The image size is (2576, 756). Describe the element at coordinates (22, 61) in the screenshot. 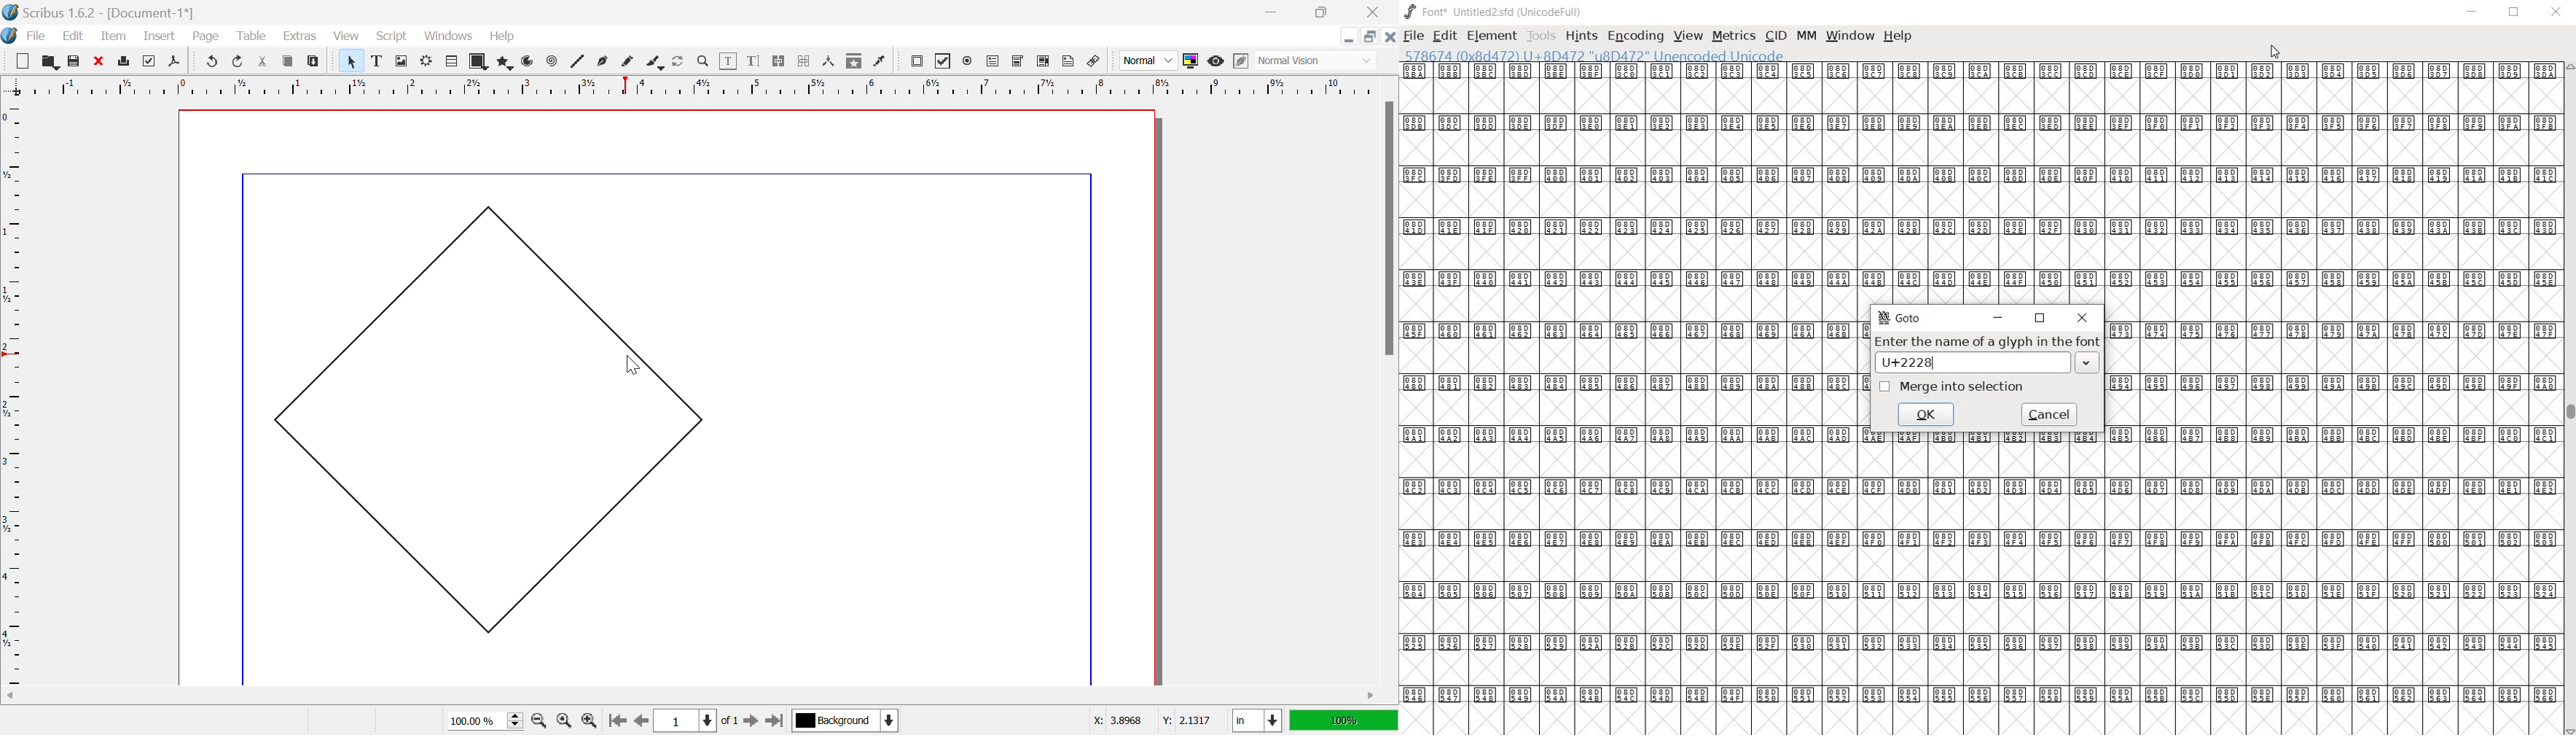

I see `New` at that location.